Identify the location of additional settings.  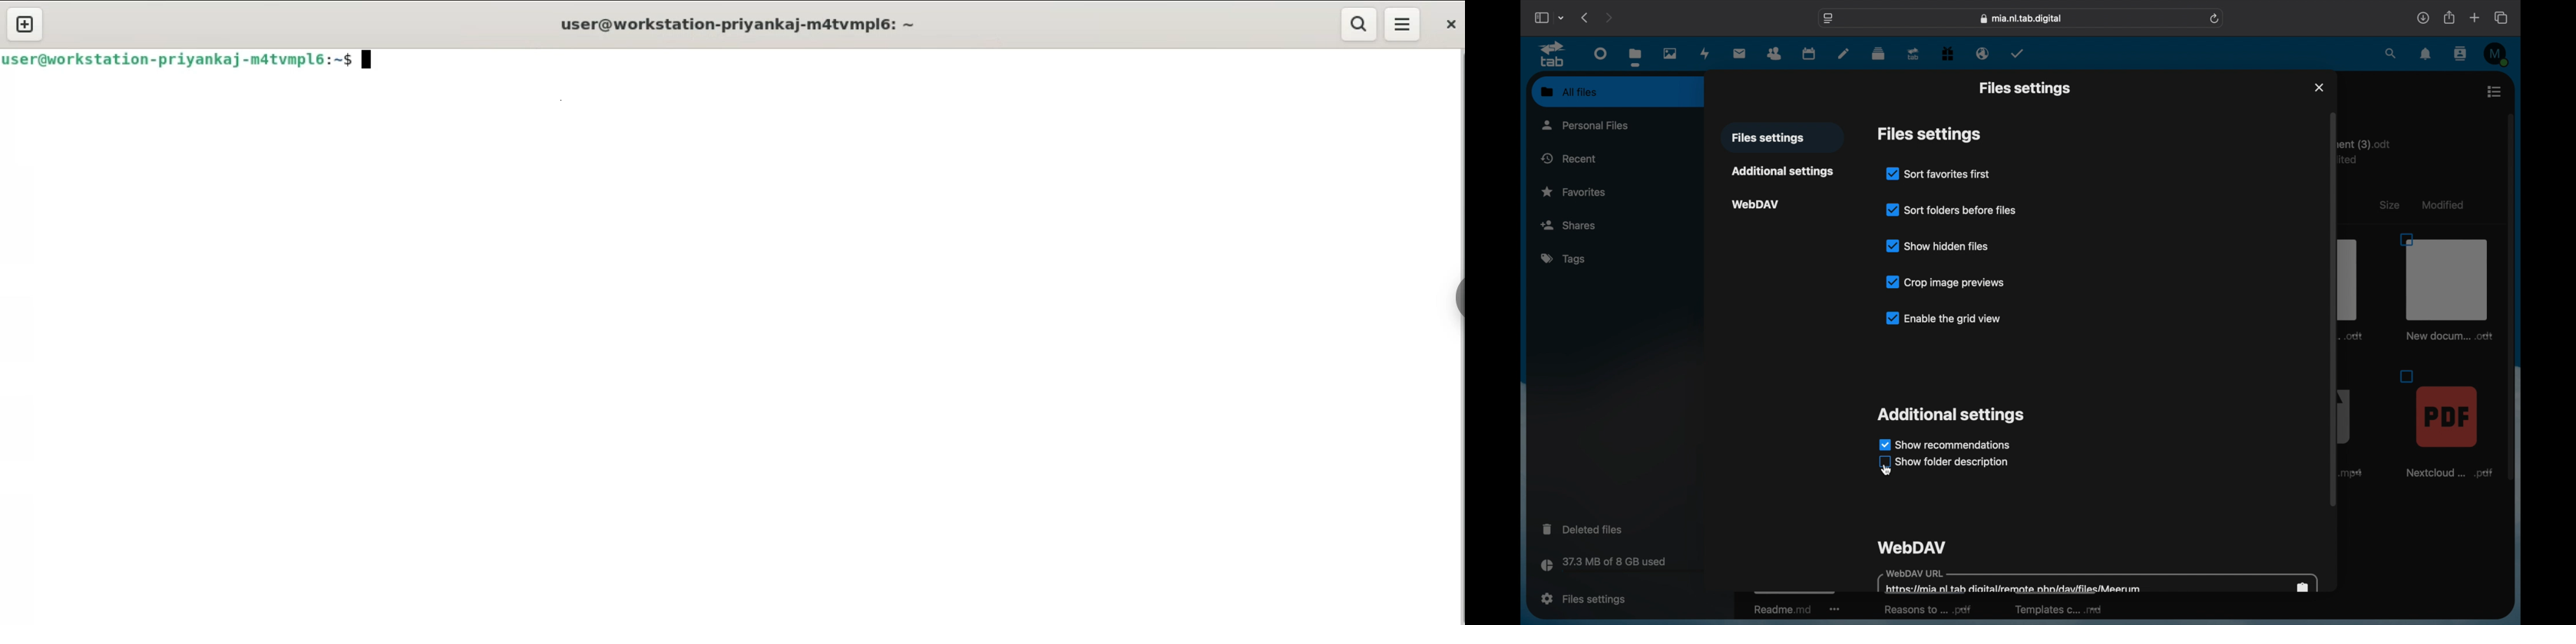
(1782, 171).